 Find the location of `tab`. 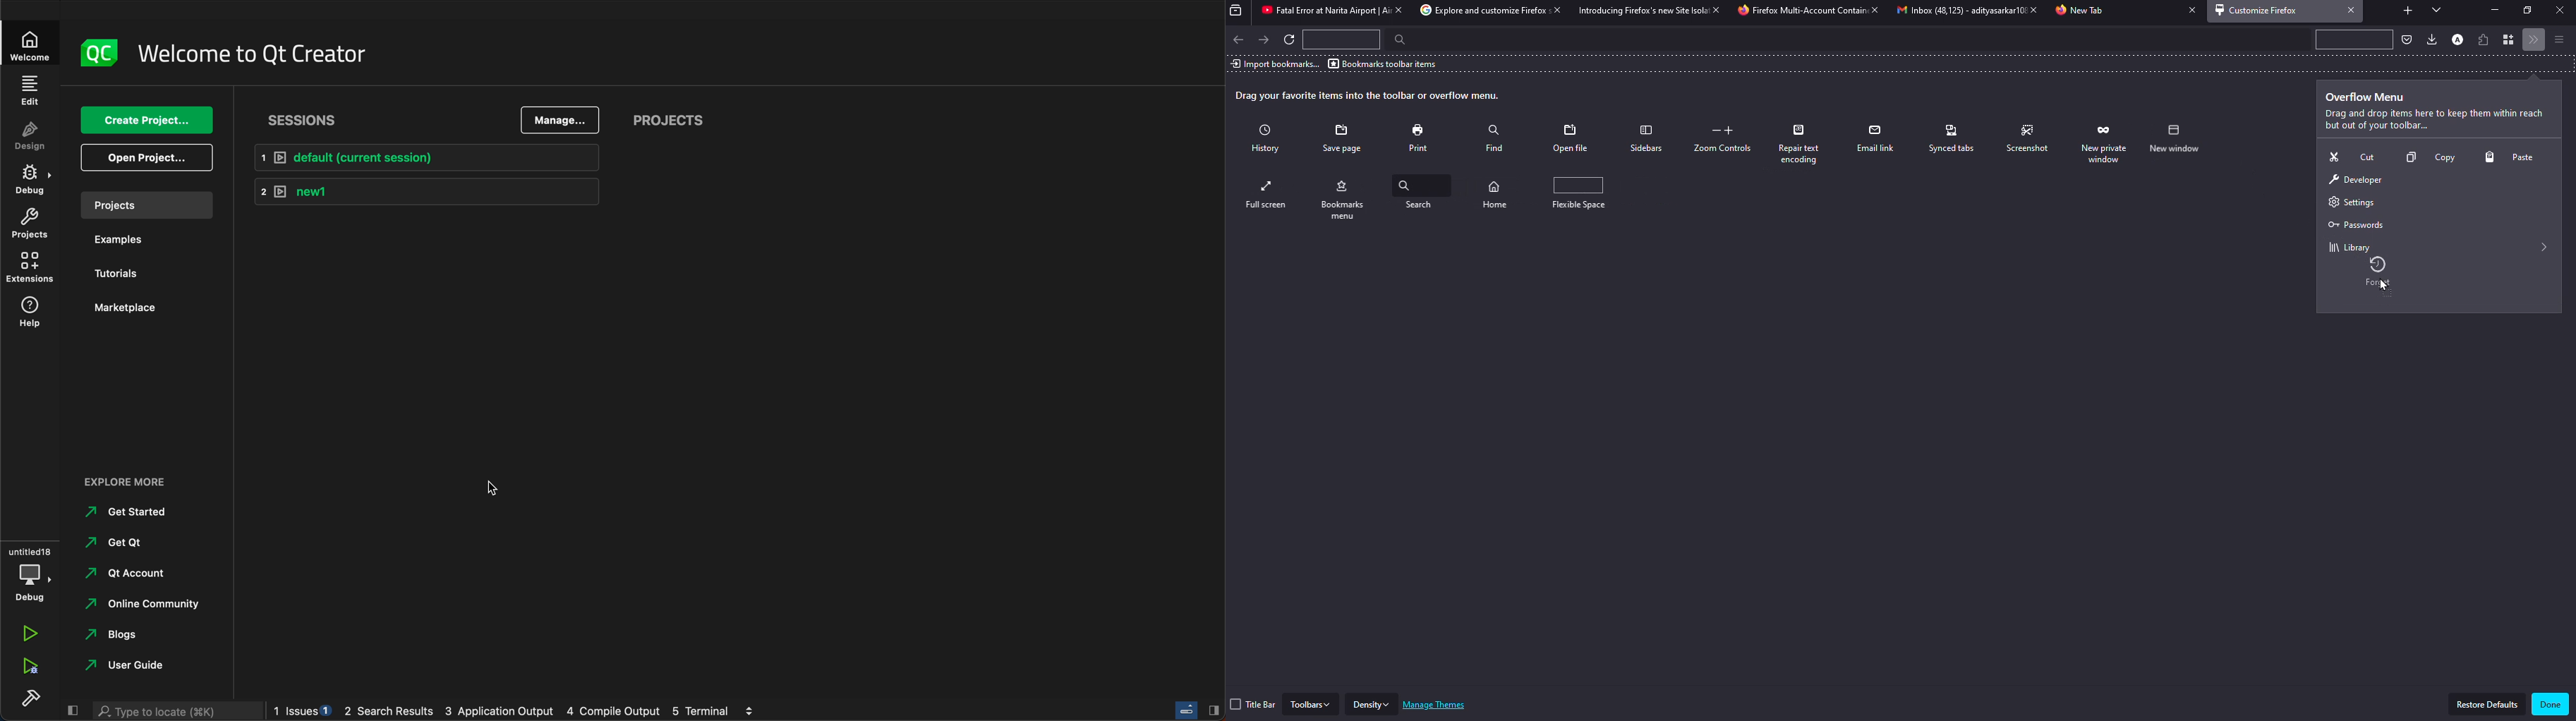

tab is located at coordinates (1952, 11).